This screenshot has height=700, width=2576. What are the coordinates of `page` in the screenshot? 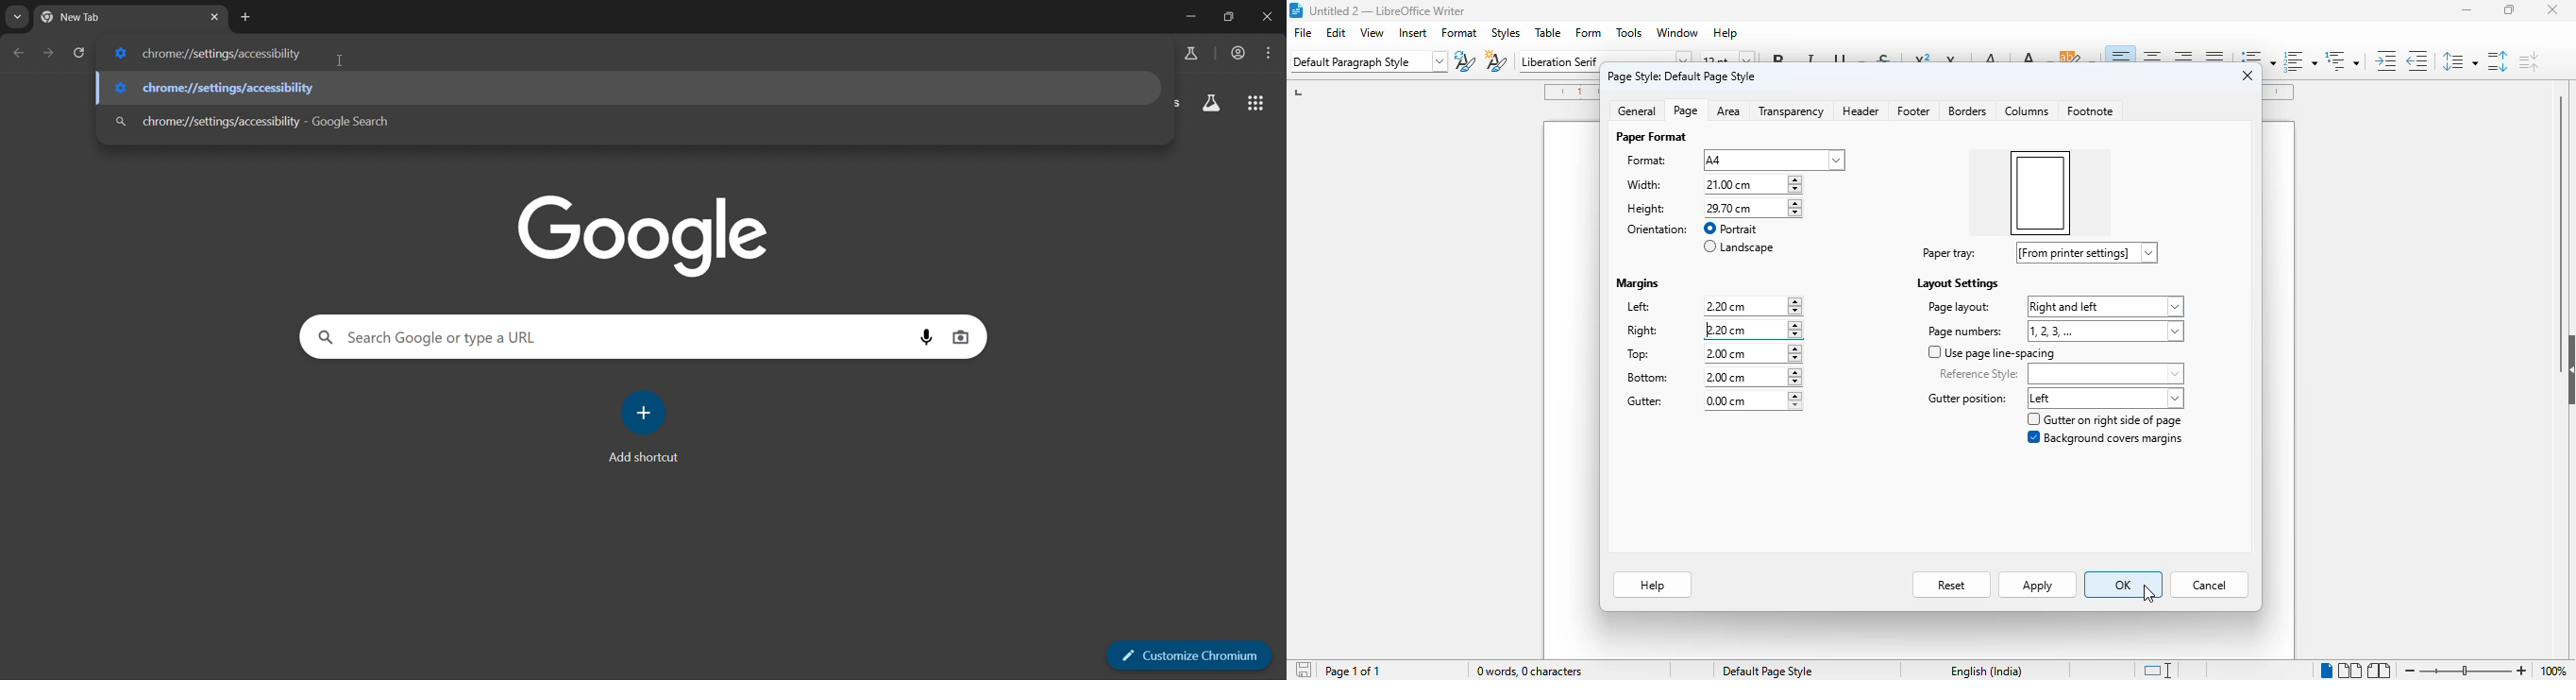 It's located at (1687, 110).